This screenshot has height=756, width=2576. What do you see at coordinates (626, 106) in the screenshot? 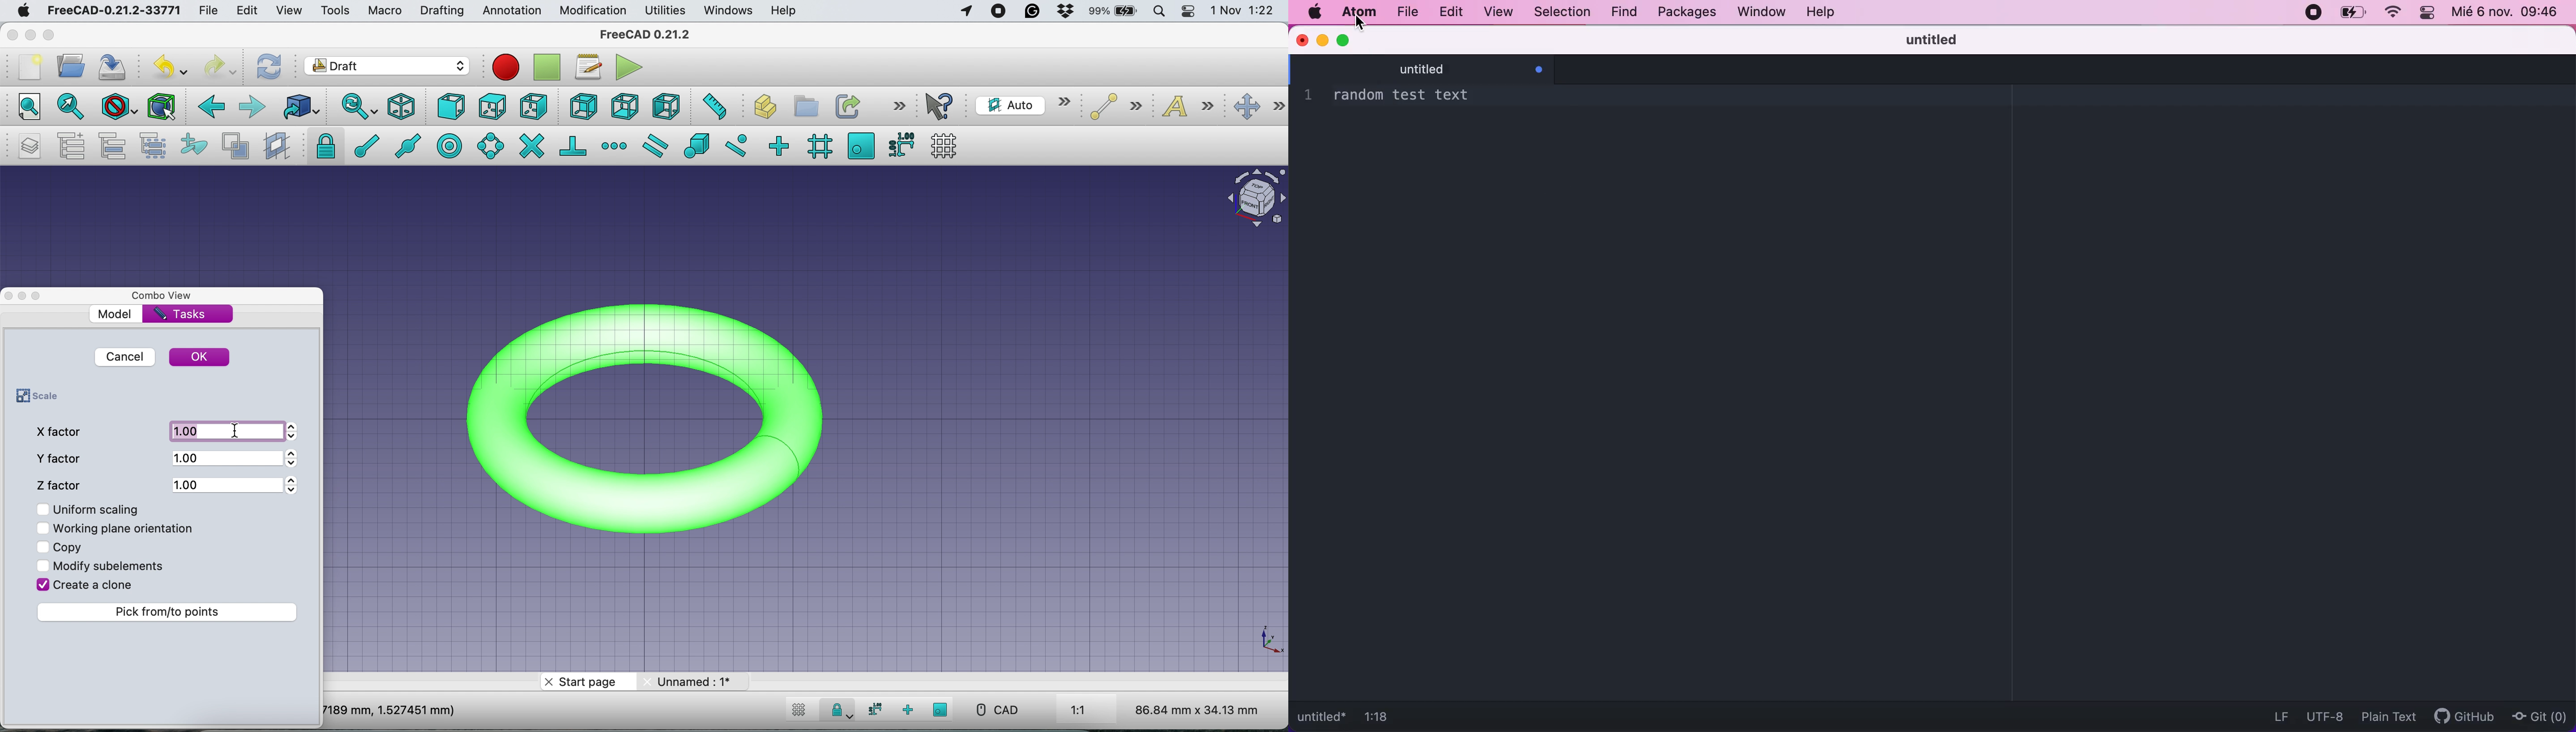
I see `bottom` at bounding box center [626, 106].